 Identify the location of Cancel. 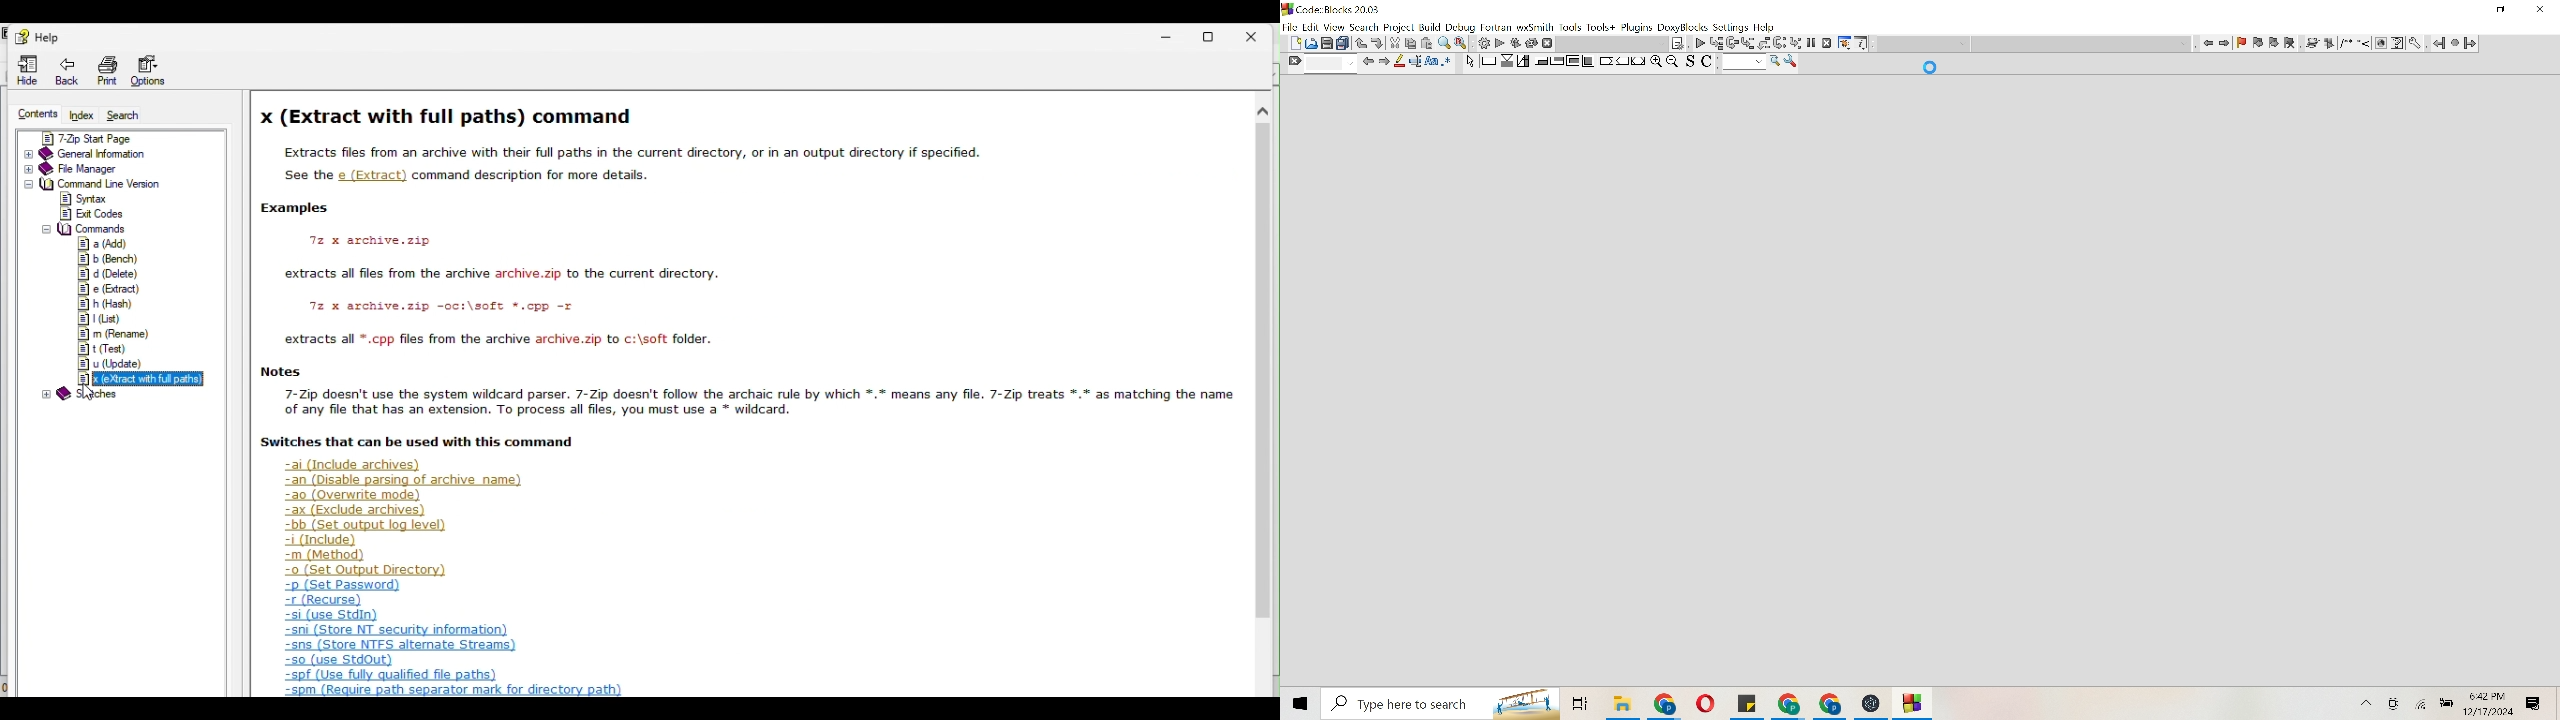
(1548, 43).